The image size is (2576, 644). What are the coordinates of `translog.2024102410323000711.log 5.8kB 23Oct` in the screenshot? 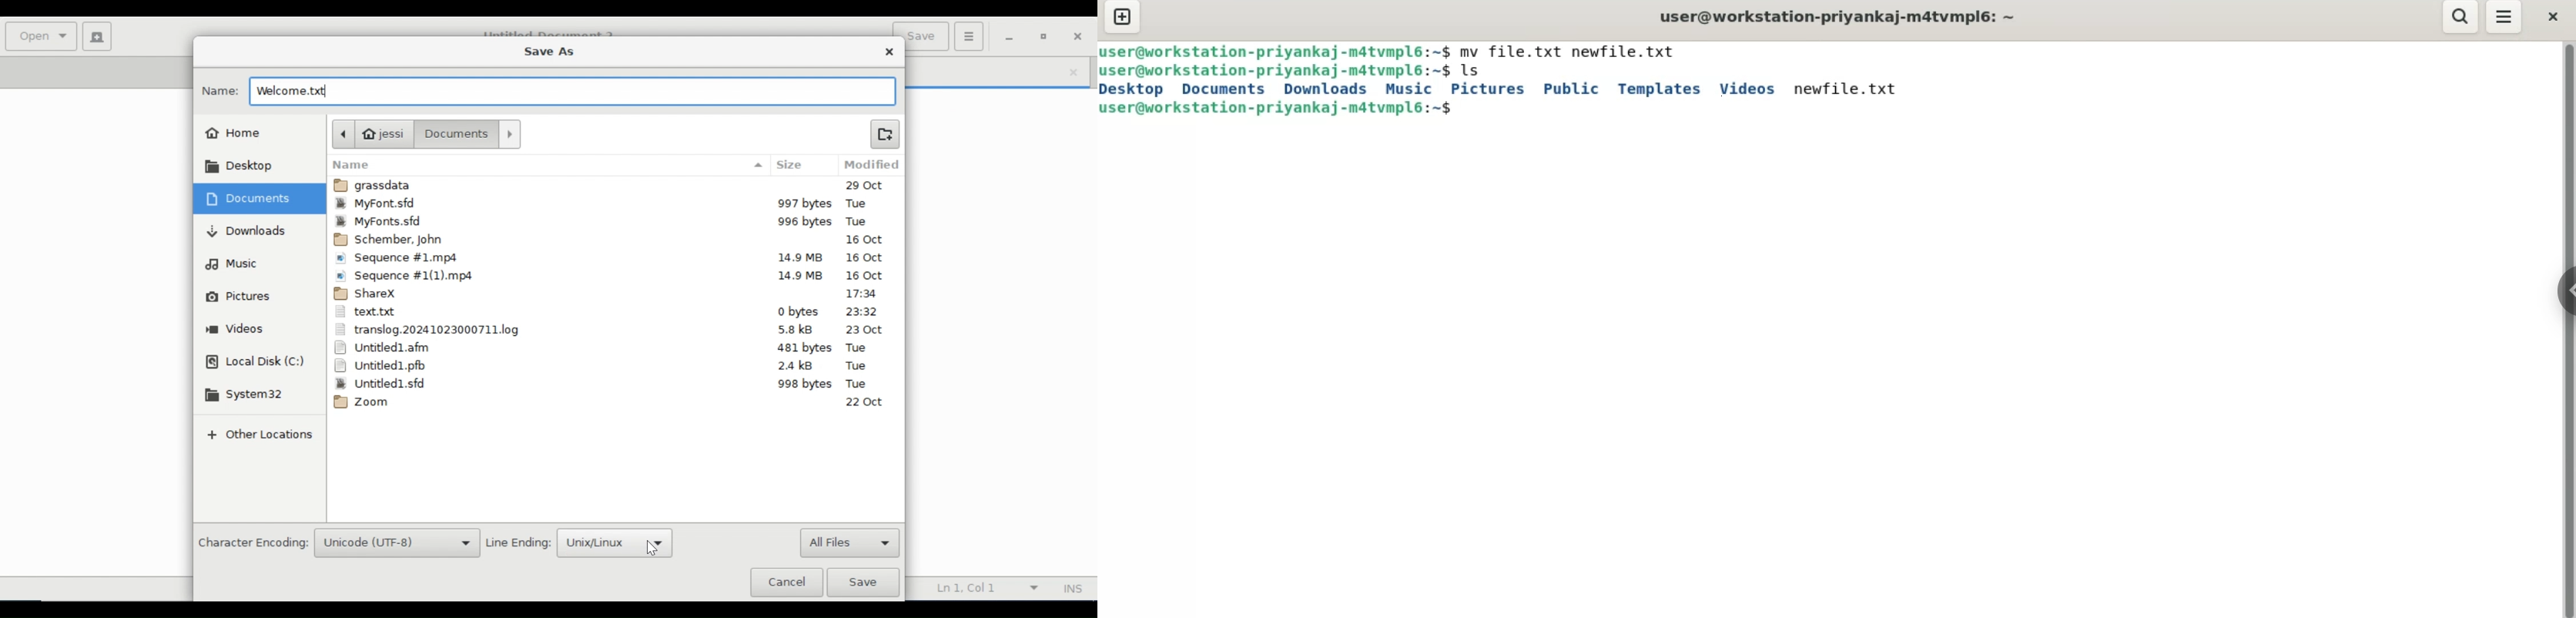 It's located at (612, 330).